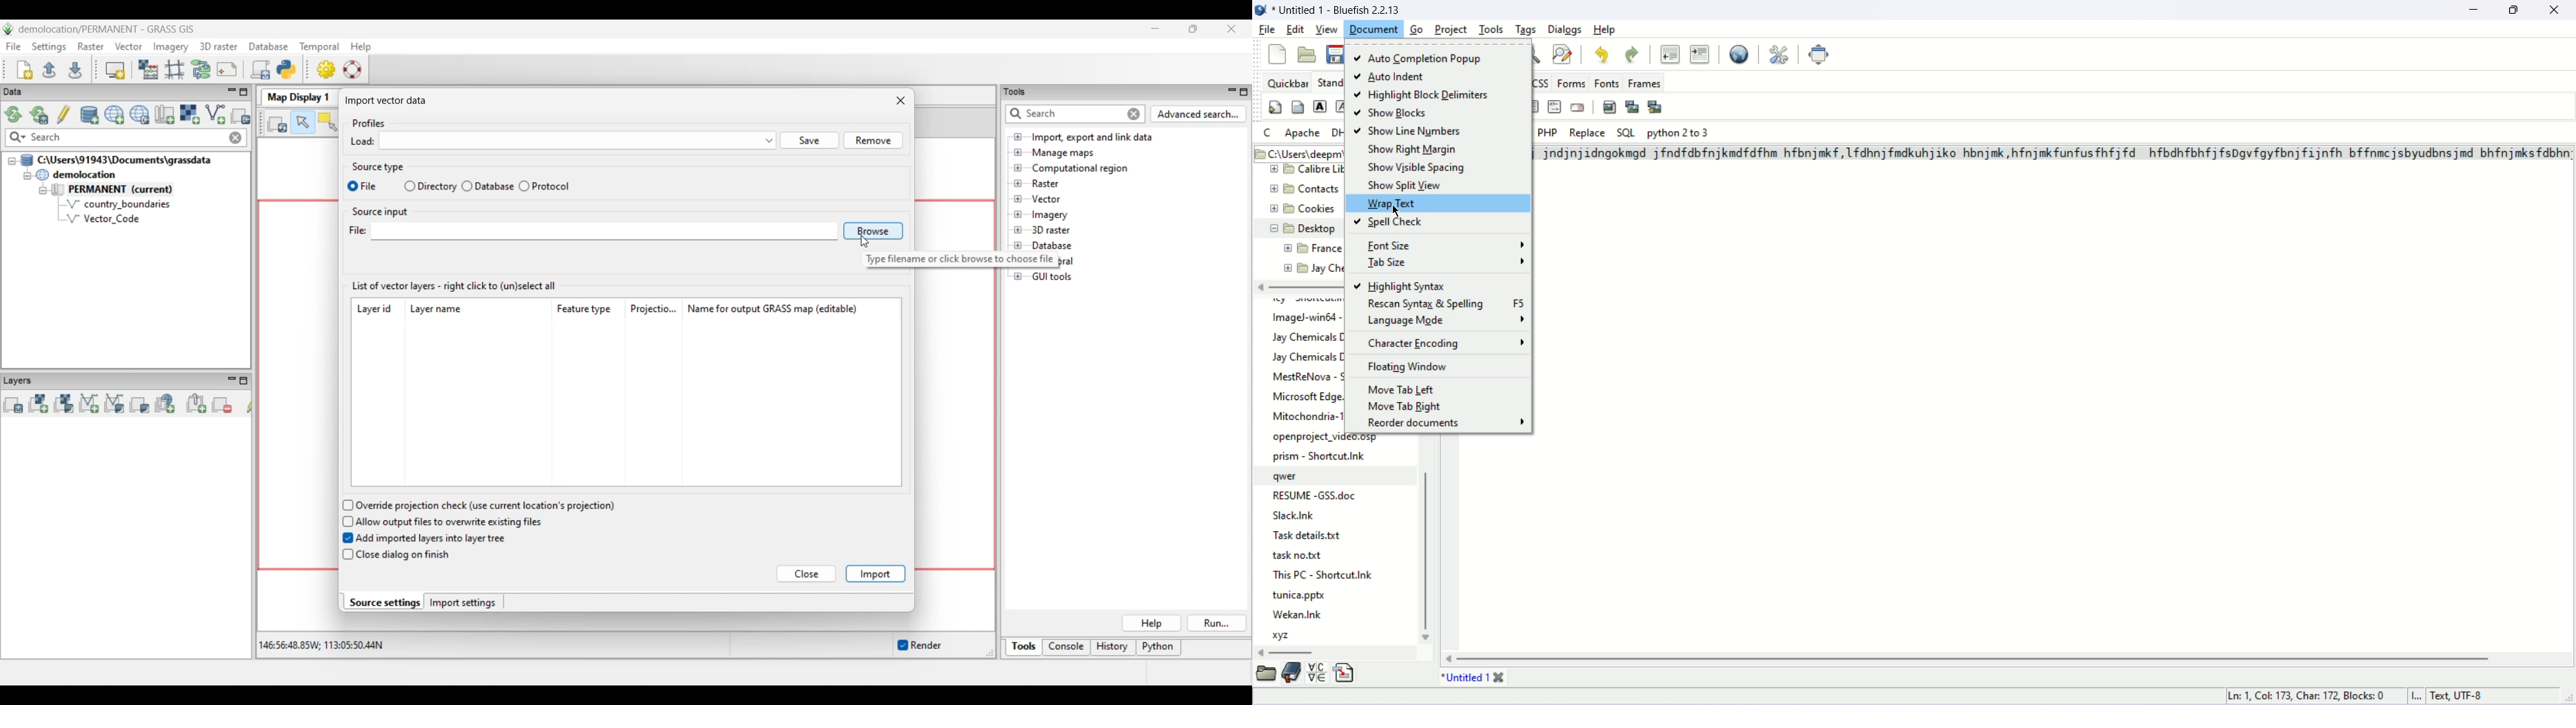 The image size is (2576, 728). What do you see at coordinates (2421, 697) in the screenshot?
I see `I` at bounding box center [2421, 697].